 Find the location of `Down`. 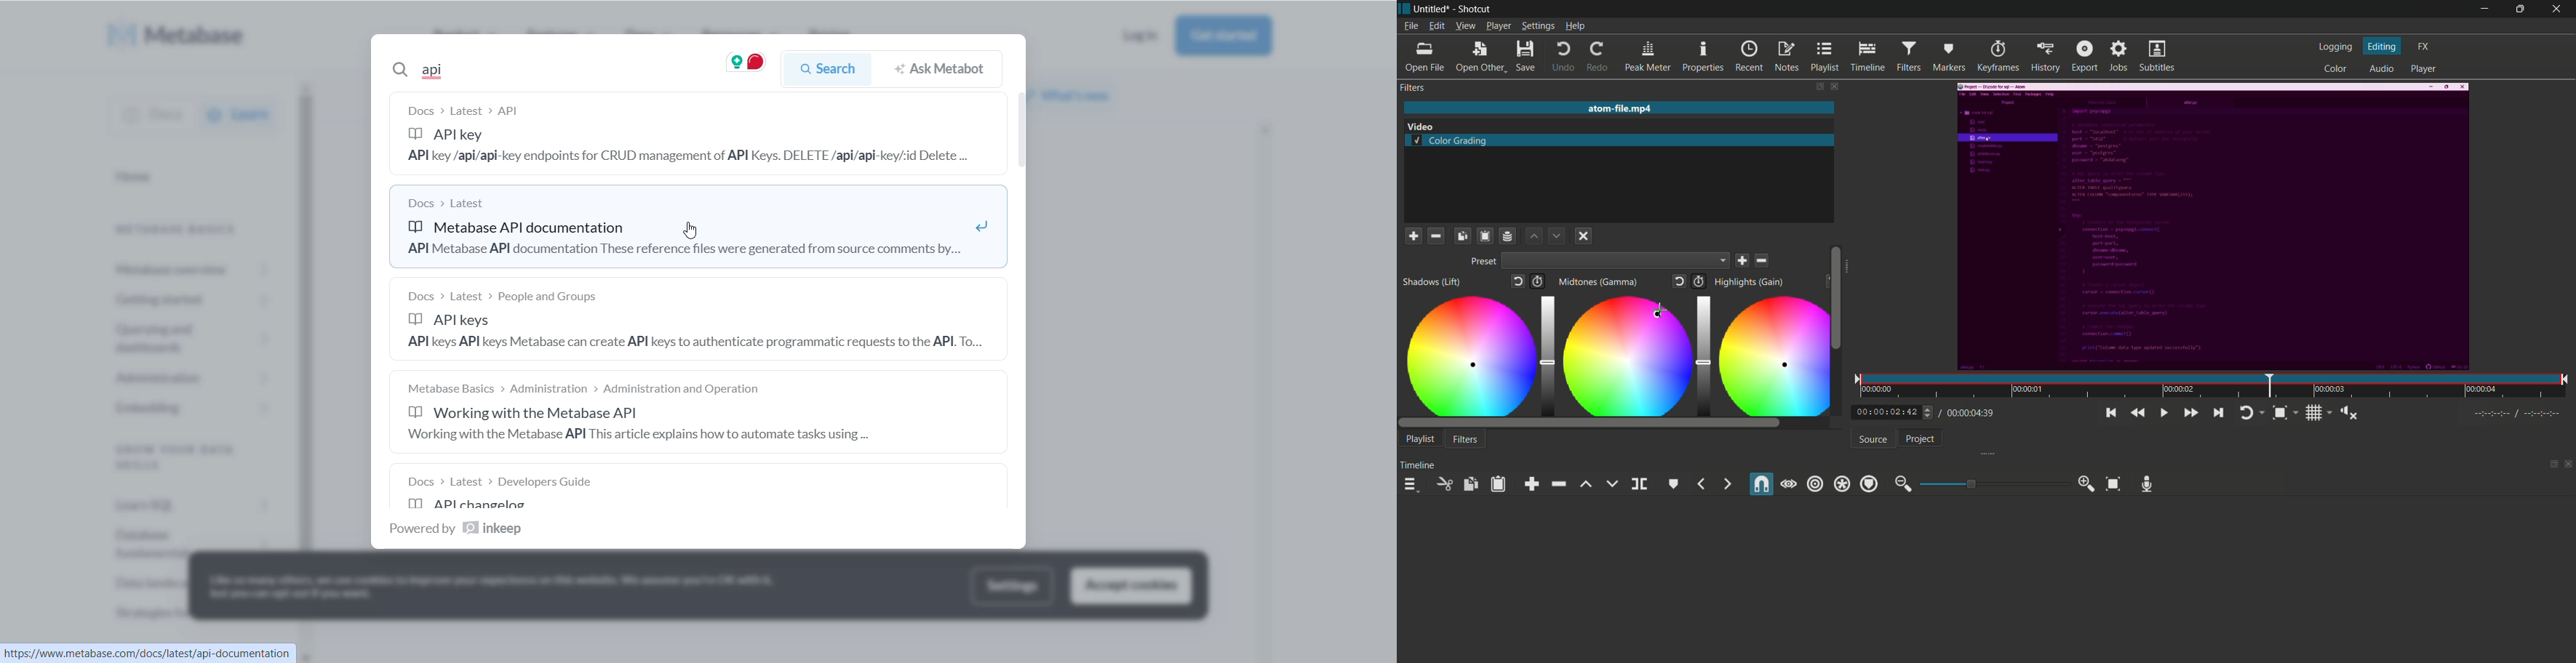

Down is located at coordinates (1555, 235).